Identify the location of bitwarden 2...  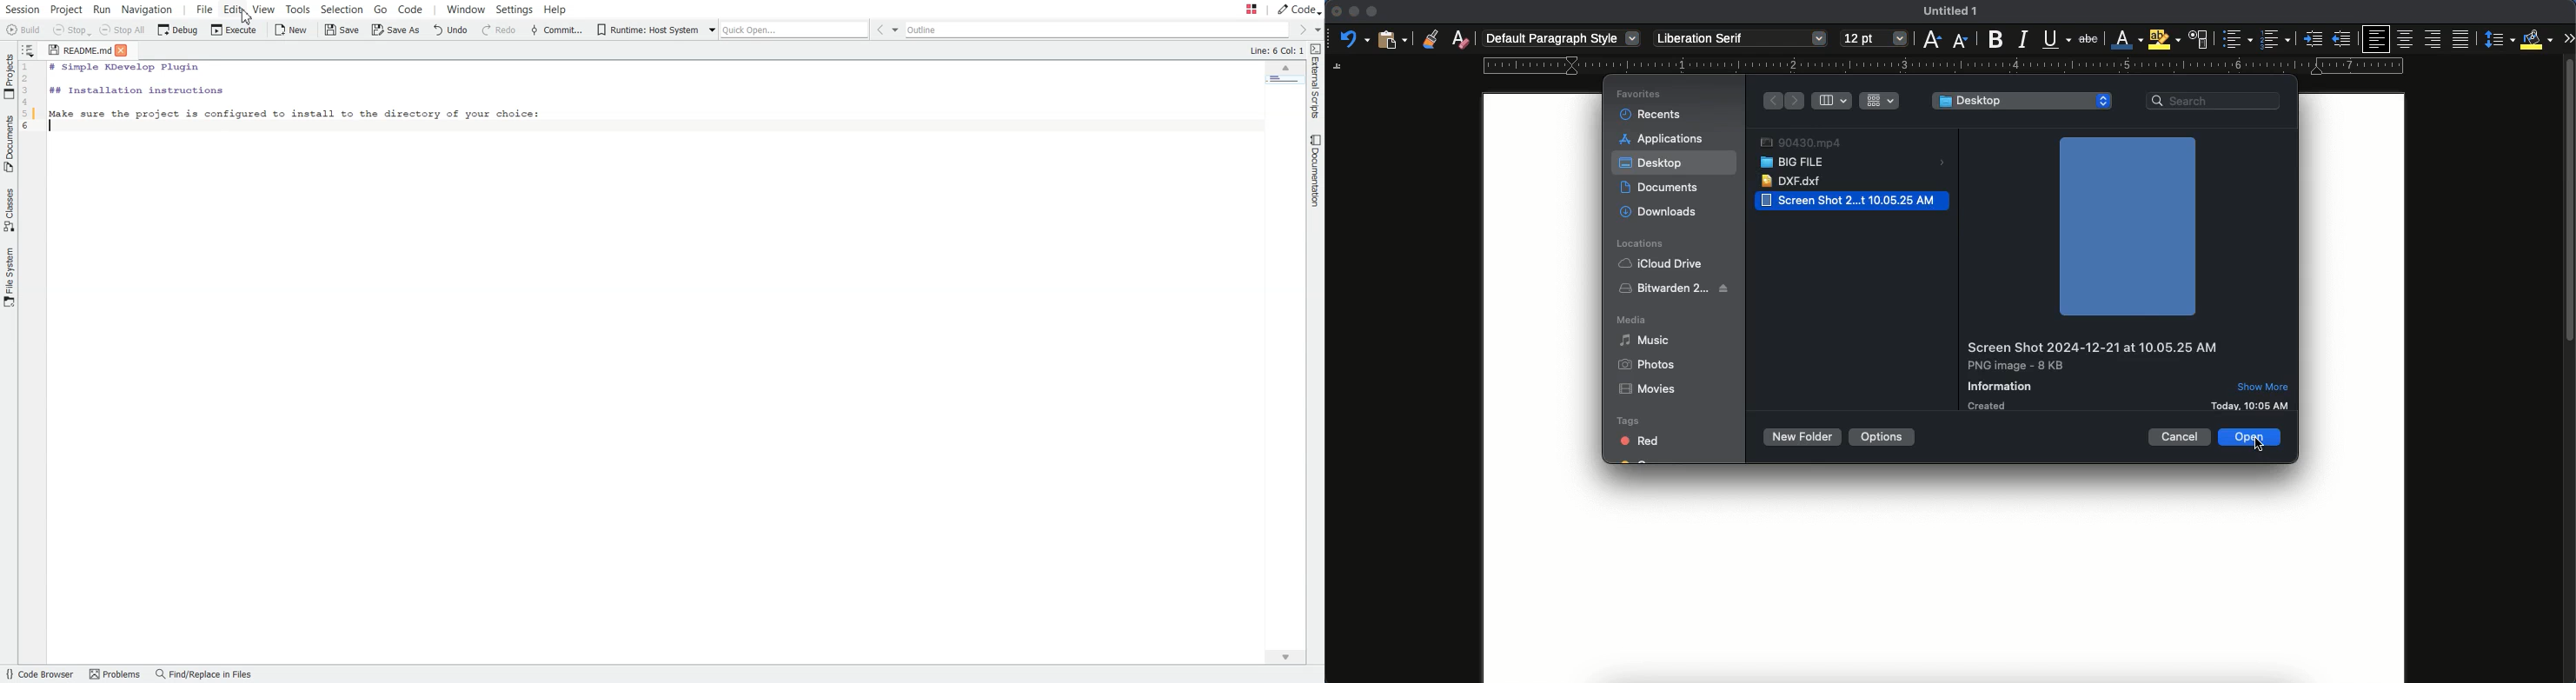
(1676, 288).